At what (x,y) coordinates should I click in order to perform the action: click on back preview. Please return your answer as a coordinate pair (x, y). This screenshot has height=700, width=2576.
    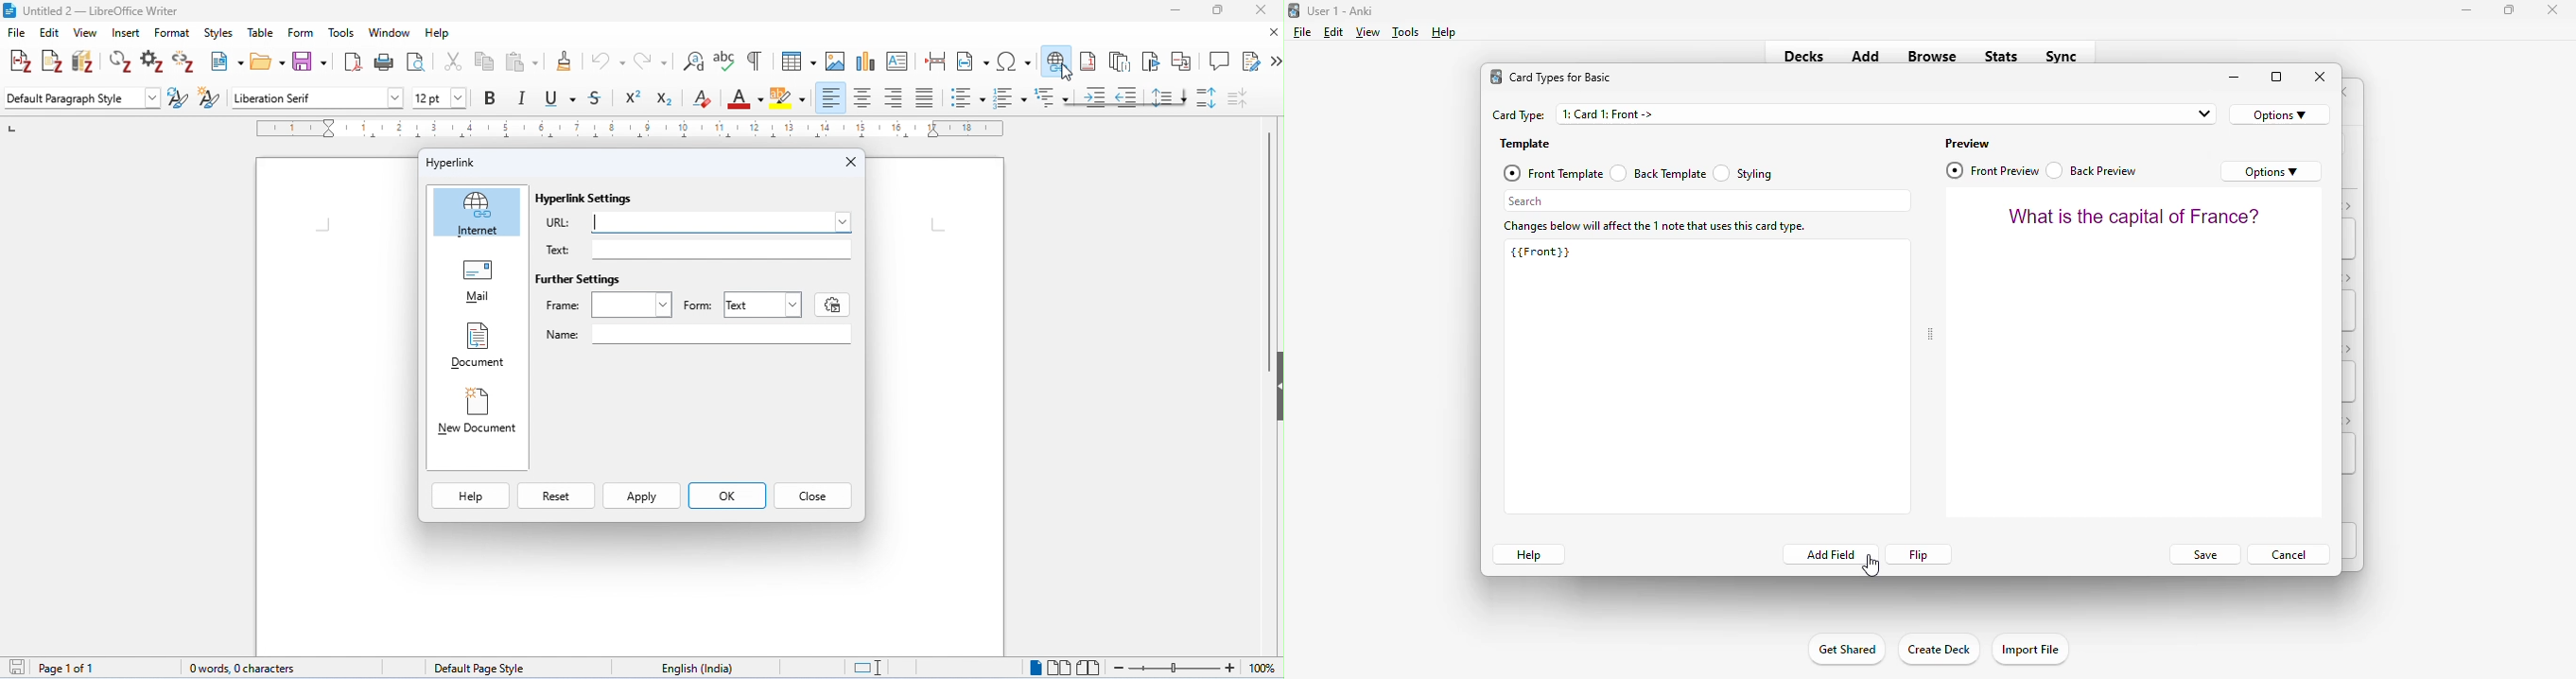
    Looking at the image, I should click on (2093, 170).